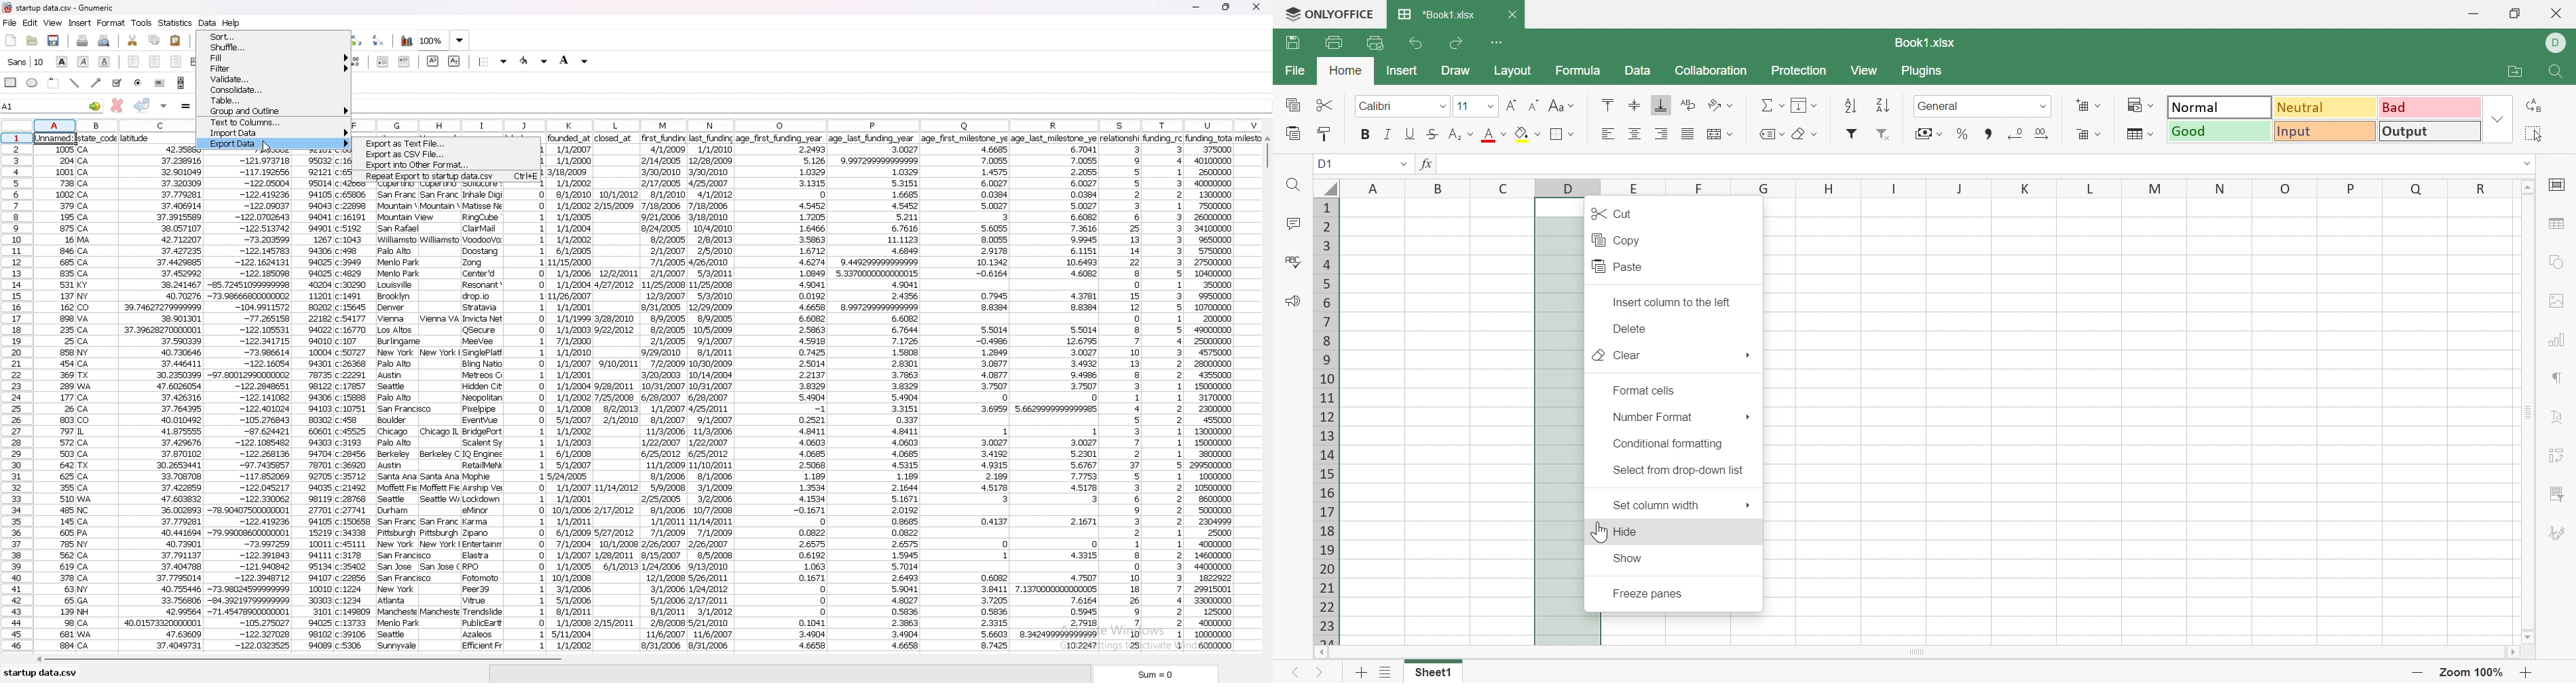 This screenshot has height=700, width=2576. Describe the element at coordinates (1654, 419) in the screenshot. I see `Number format` at that location.